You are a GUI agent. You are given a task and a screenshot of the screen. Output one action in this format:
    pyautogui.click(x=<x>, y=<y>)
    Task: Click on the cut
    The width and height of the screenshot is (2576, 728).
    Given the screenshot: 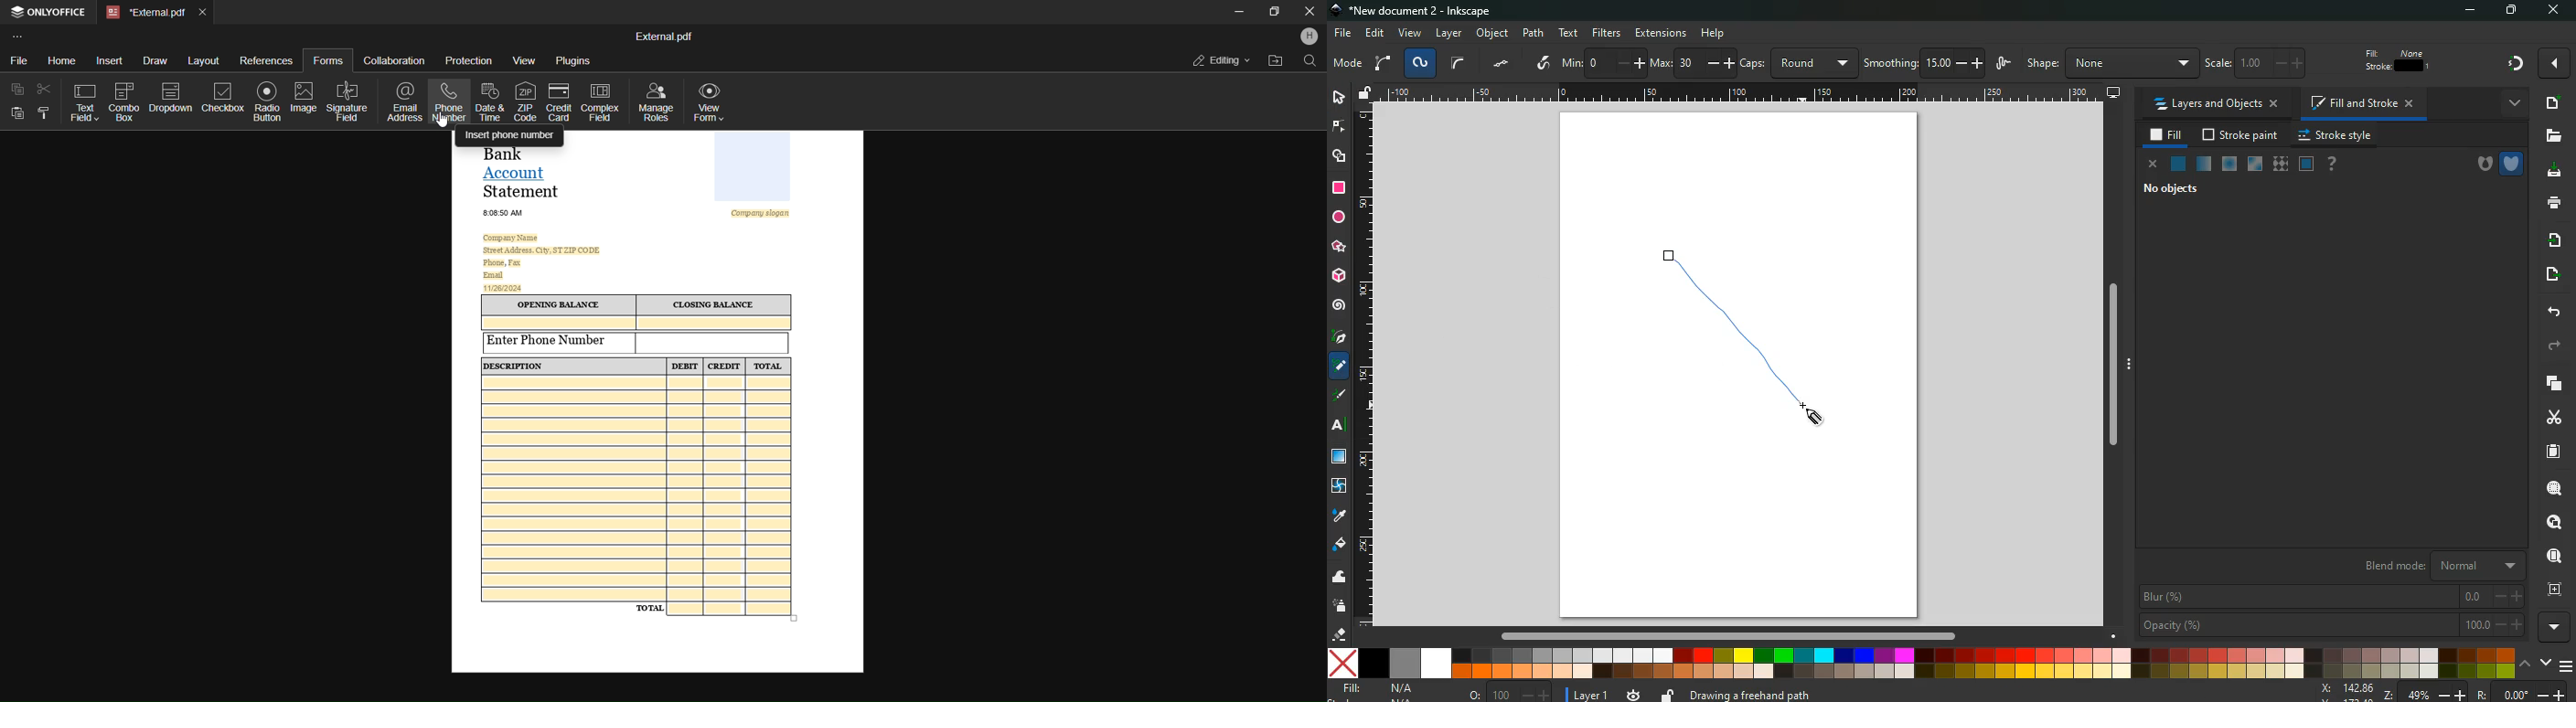 What is the action you would take?
    pyautogui.click(x=44, y=86)
    